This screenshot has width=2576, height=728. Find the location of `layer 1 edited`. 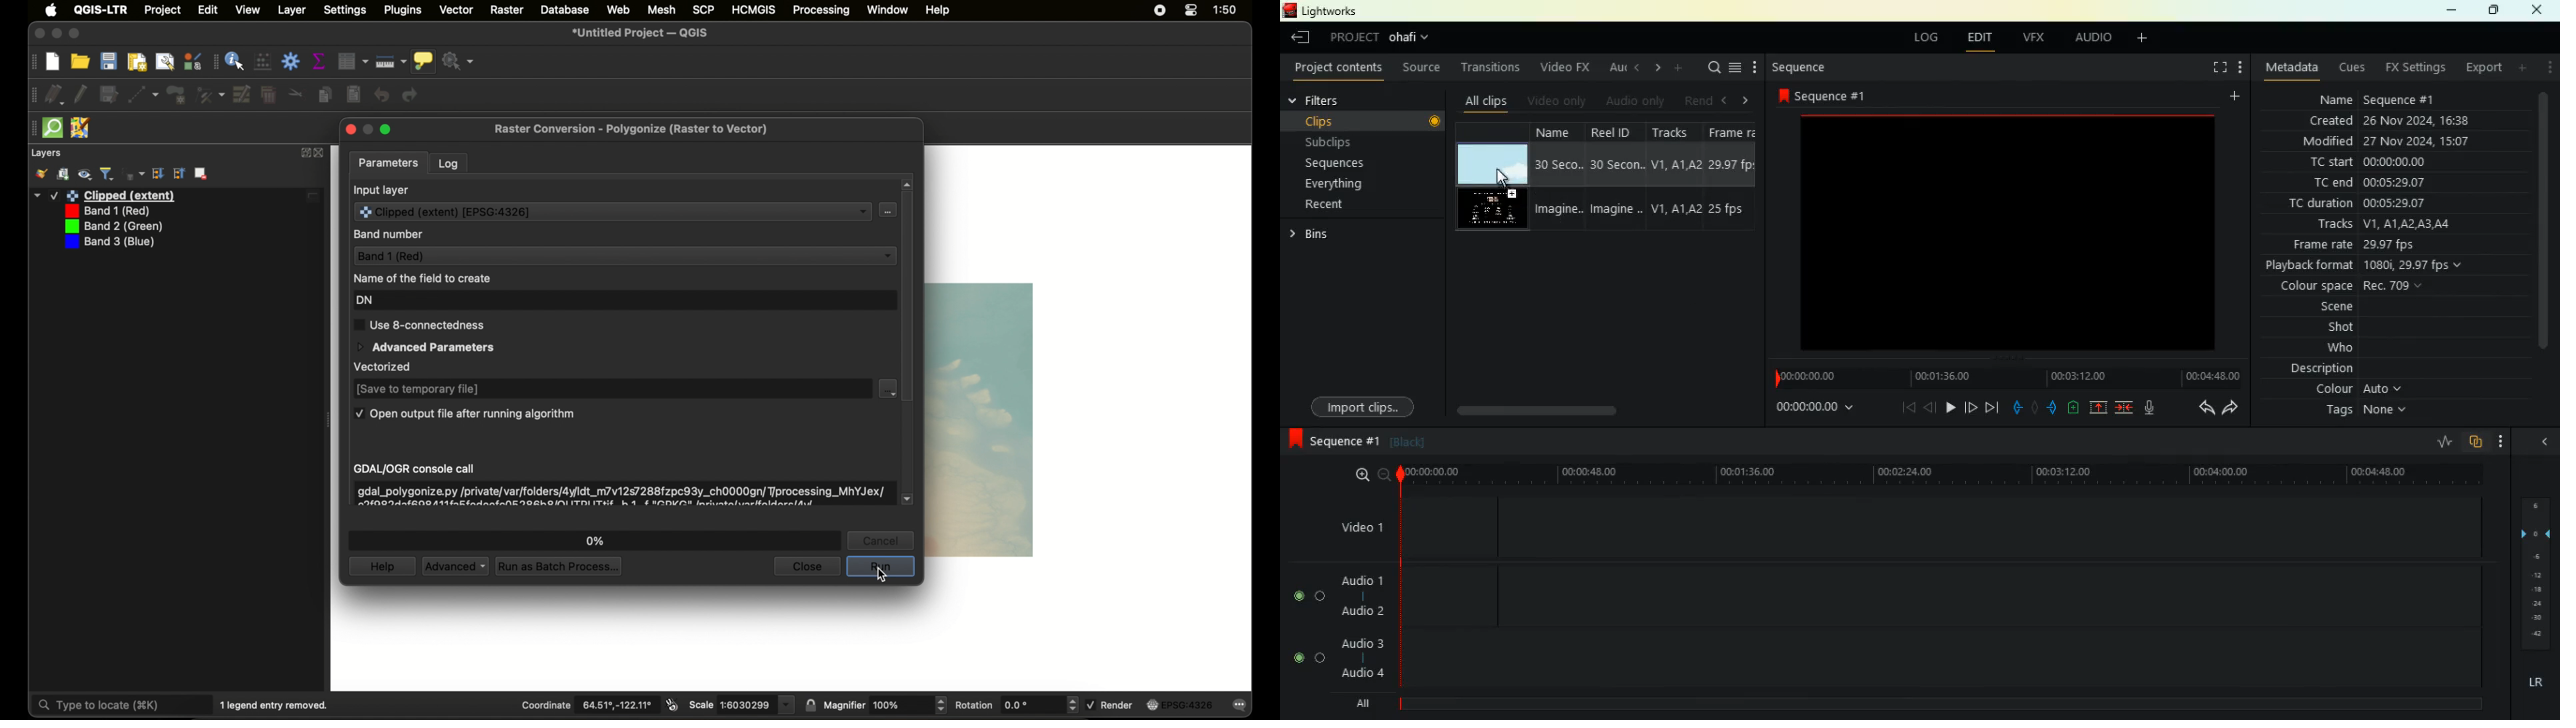

layer 1 edited is located at coordinates (177, 196).